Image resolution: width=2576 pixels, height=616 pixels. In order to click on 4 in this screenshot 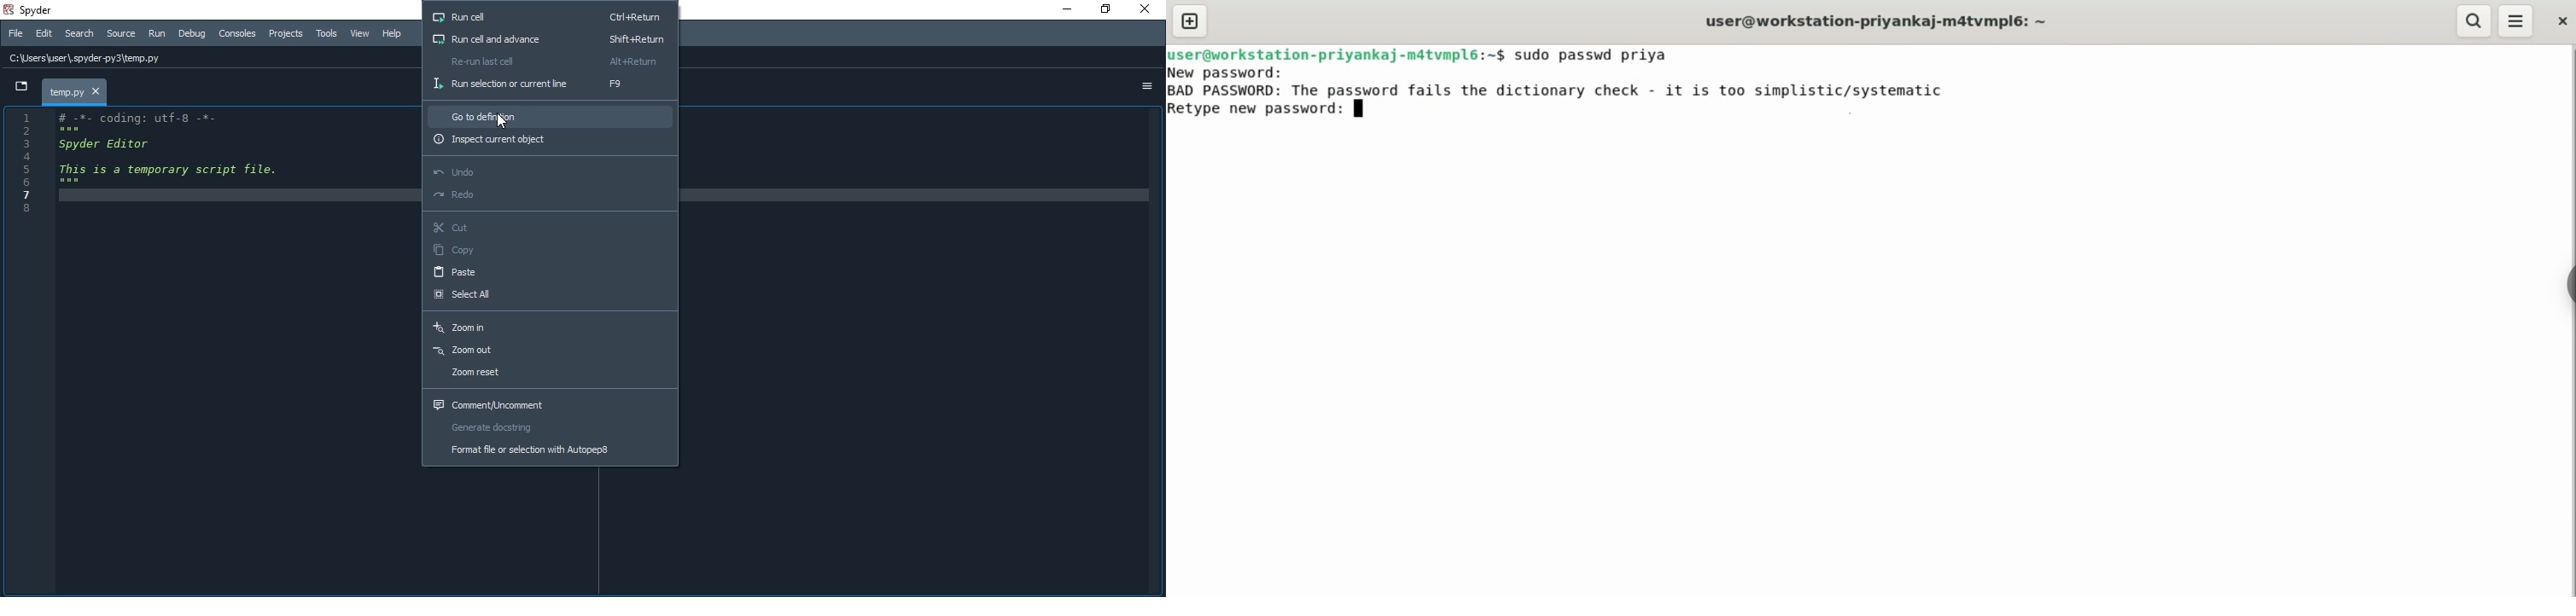, I will do `click(44, 157)`.